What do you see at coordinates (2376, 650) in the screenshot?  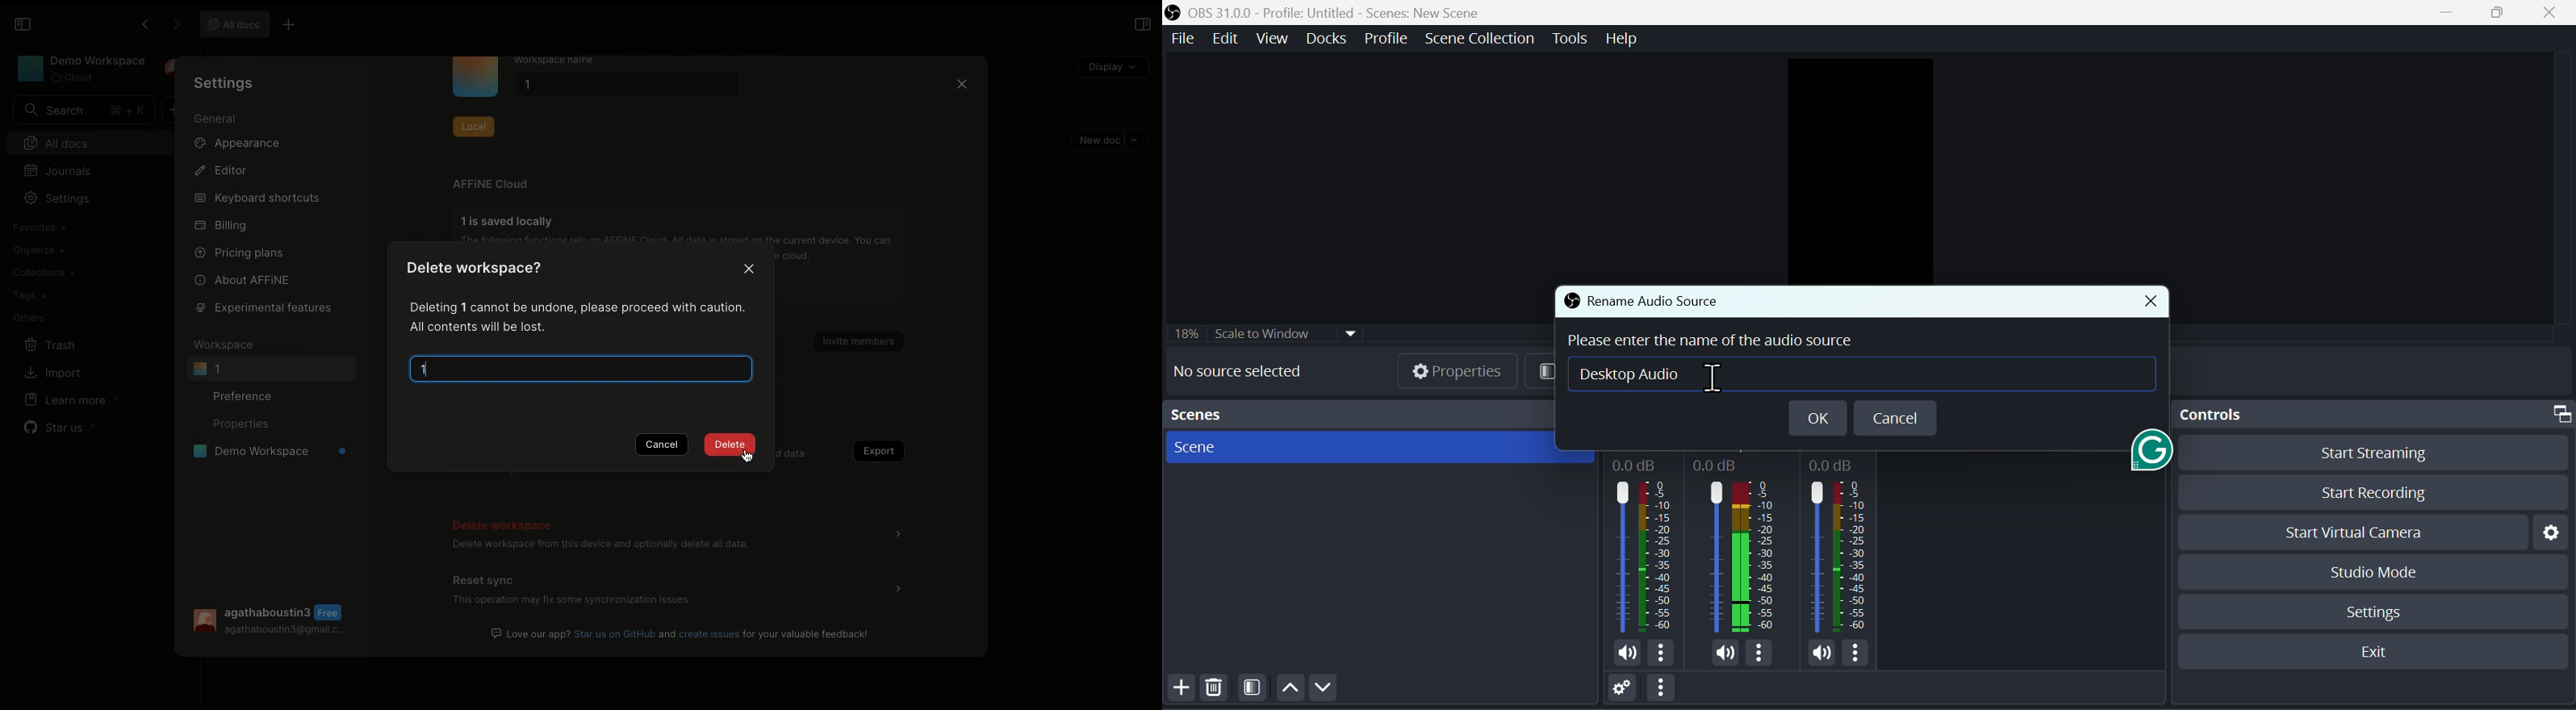 I see `Exit` at bounding box center [2376, 650].